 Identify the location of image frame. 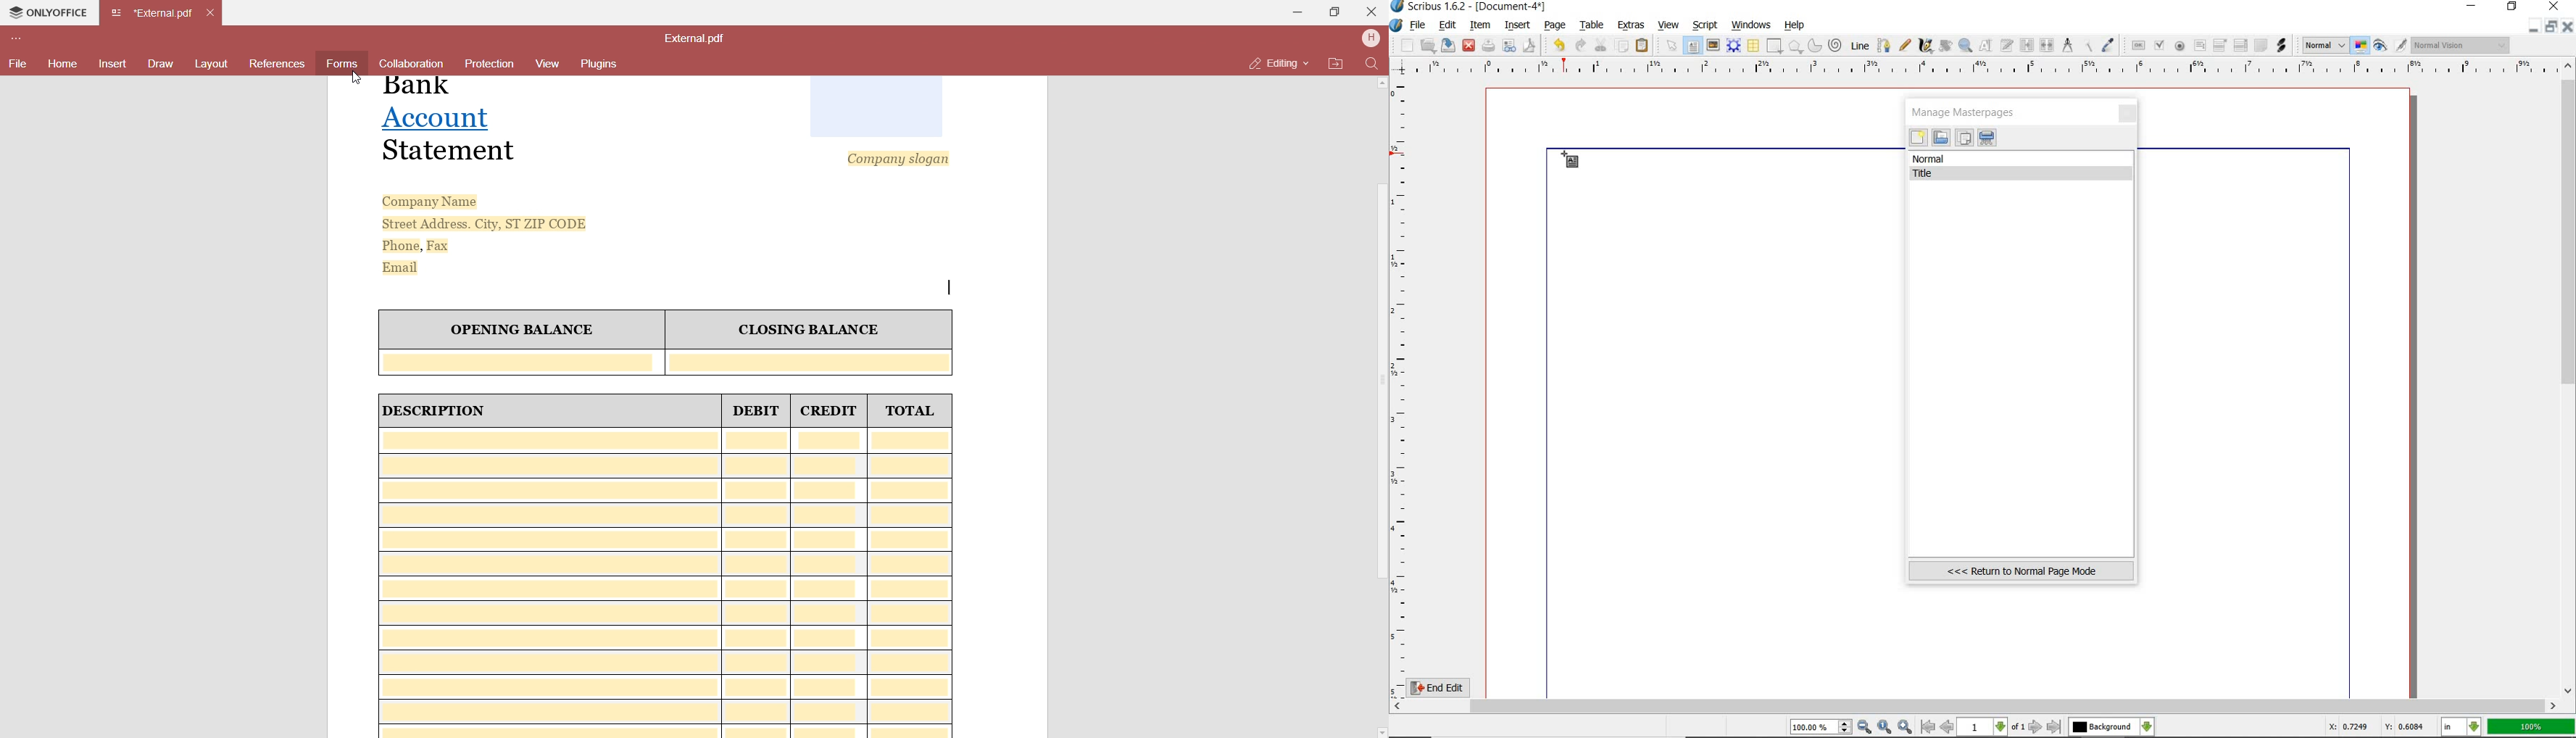
(1713, 45).